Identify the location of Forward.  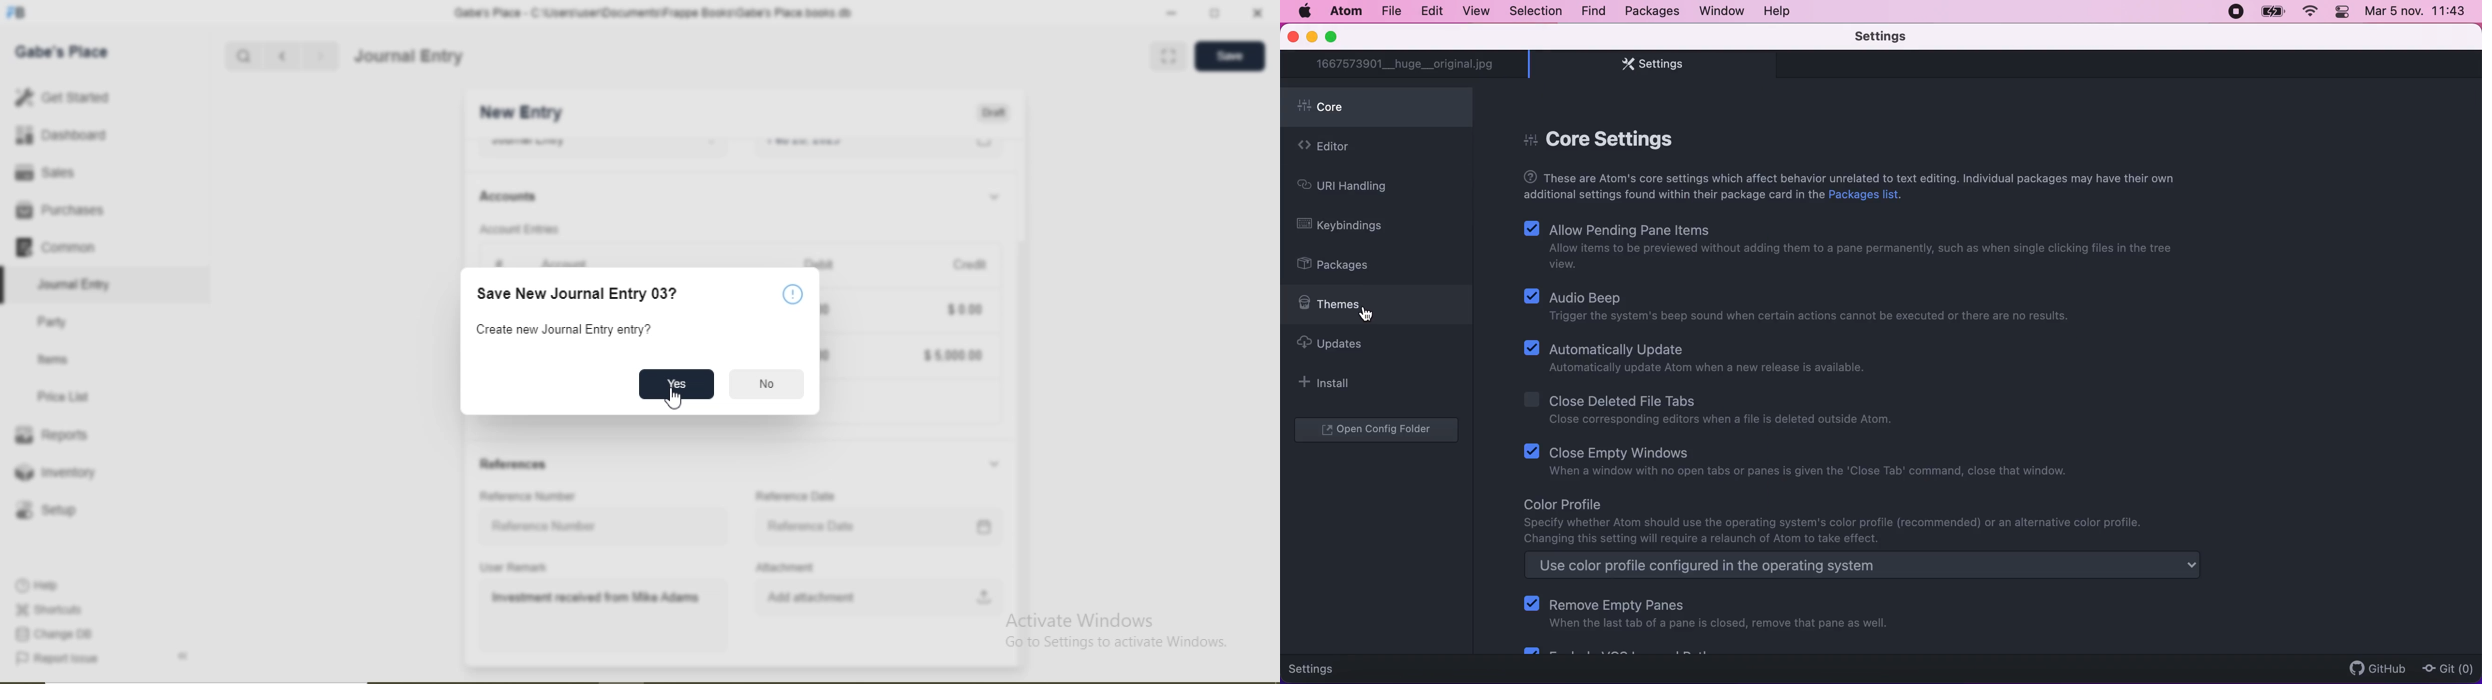
(321, 56).